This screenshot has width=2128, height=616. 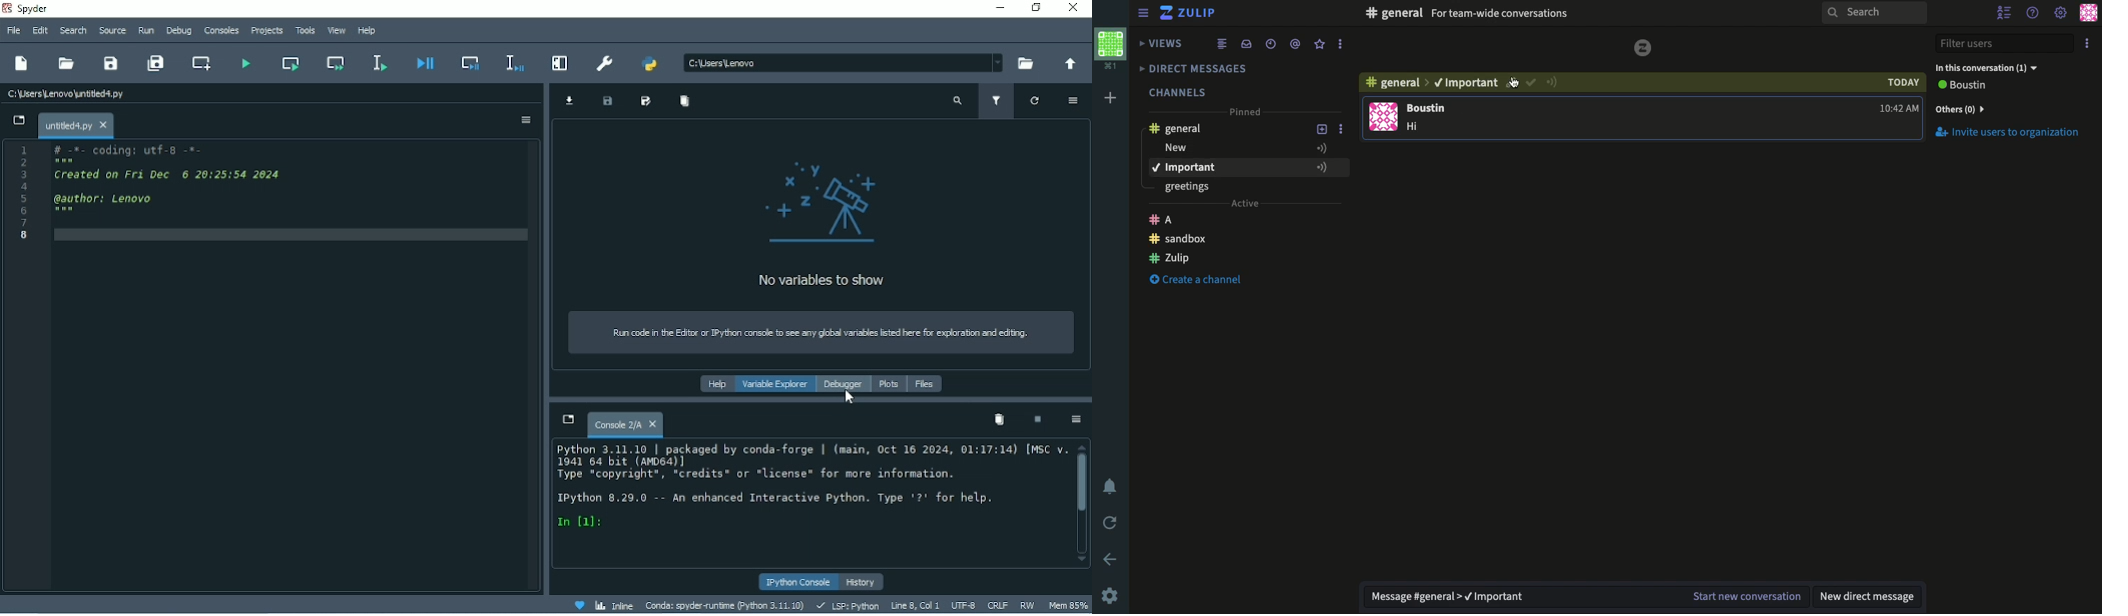 What do you see at coordinates (157, 196) in the screenshot?
I see `1 #-c- coding: wef-p -=-

5 Crested on ri vec © 20125150 2626

S awthor: Lenovo

Cg
LE` at bounding box center [157, 196].